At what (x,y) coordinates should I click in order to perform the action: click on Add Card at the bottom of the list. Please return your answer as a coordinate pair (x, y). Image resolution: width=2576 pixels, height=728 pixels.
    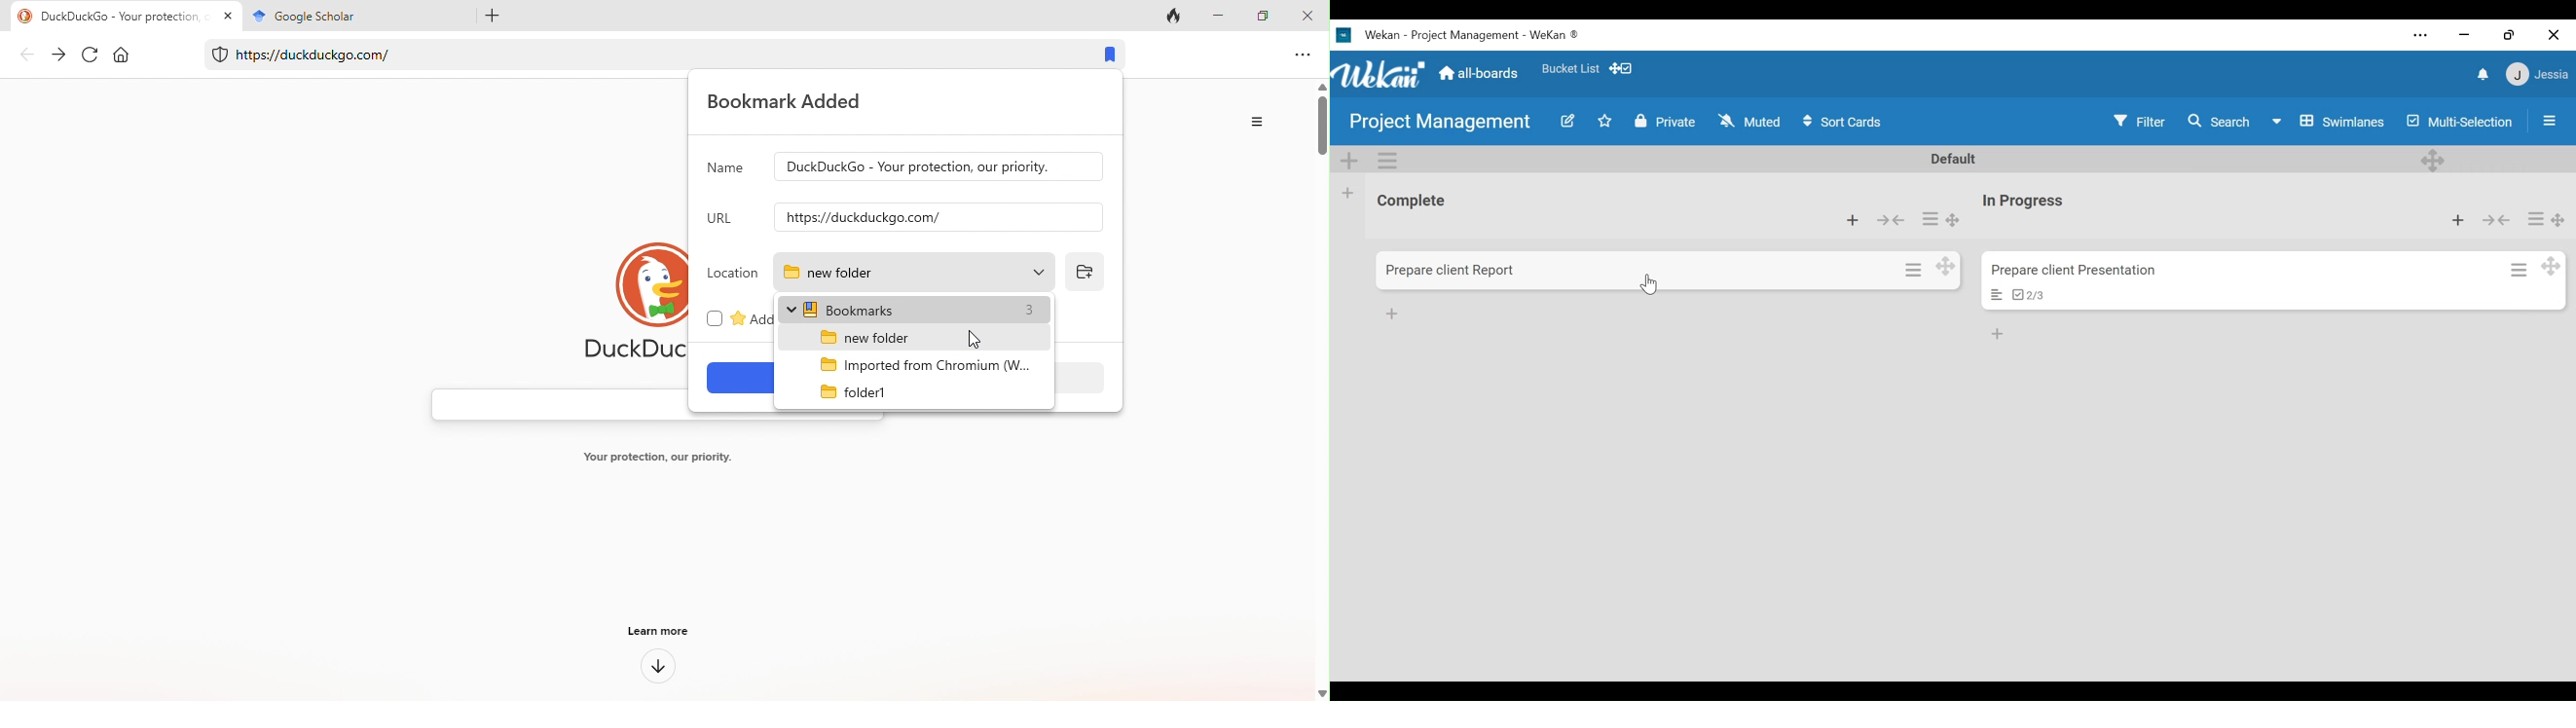
    Looking at the image, I should click on (1392, 312).